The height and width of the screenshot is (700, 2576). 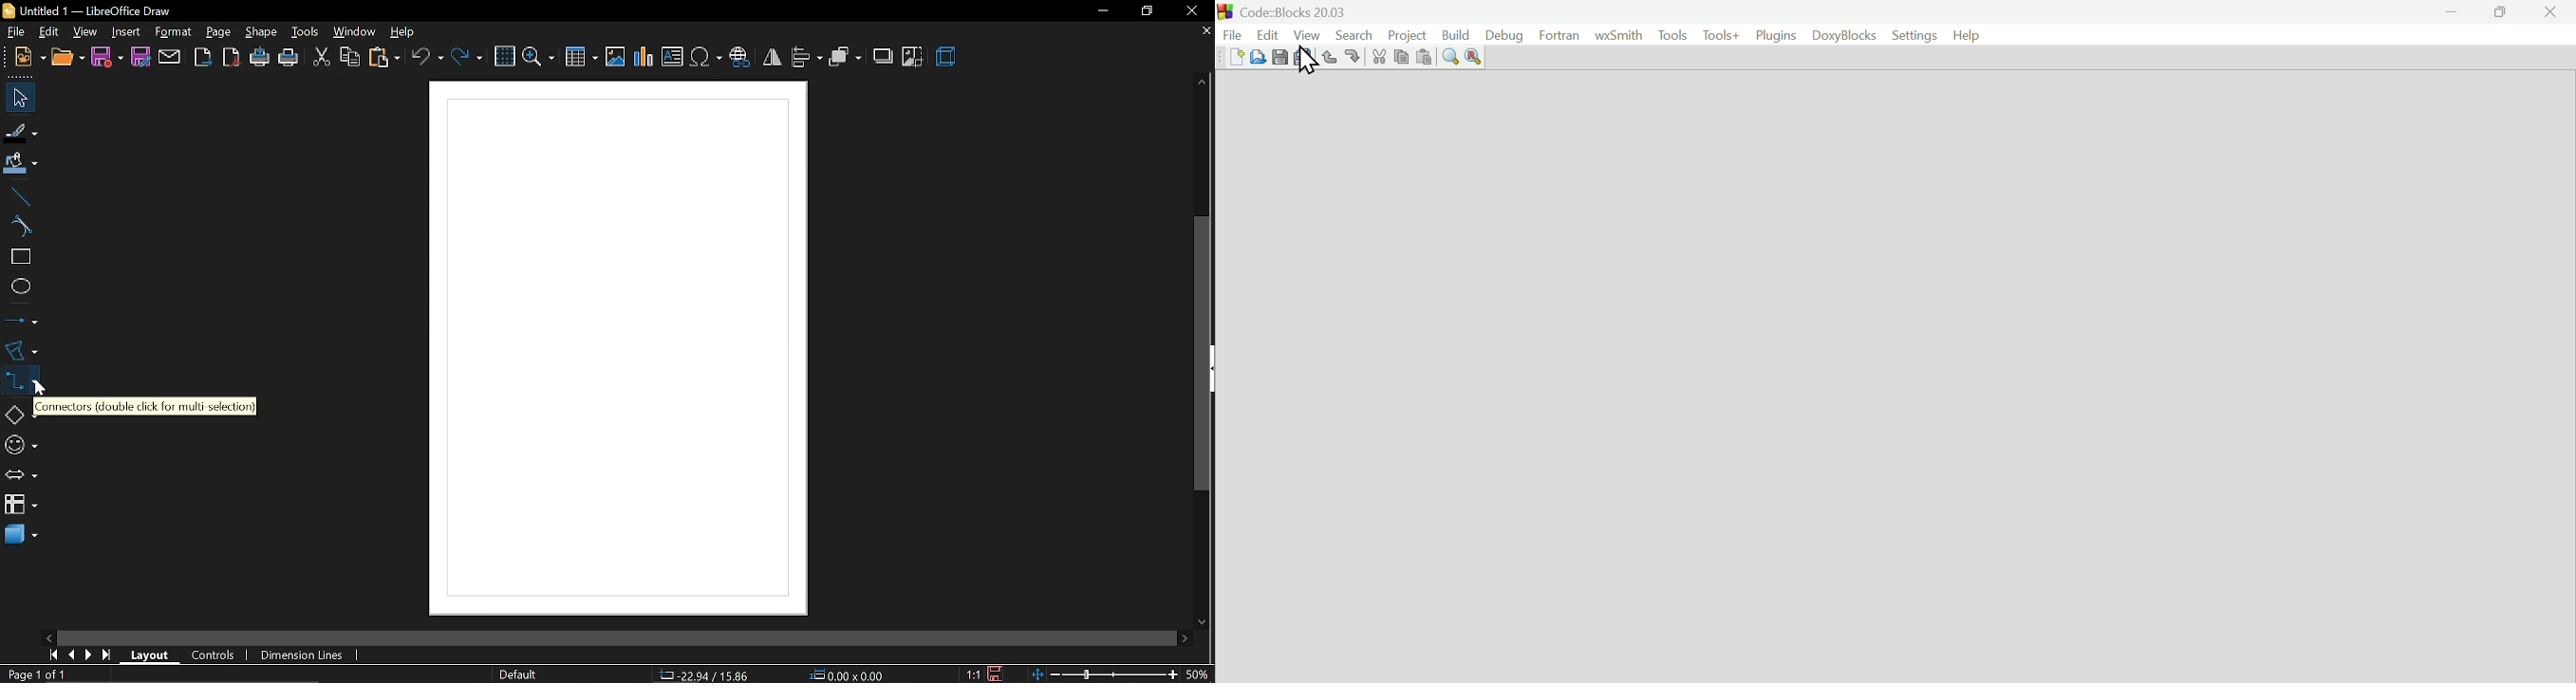 I want to click on move right, so click(x=1185, y=637).